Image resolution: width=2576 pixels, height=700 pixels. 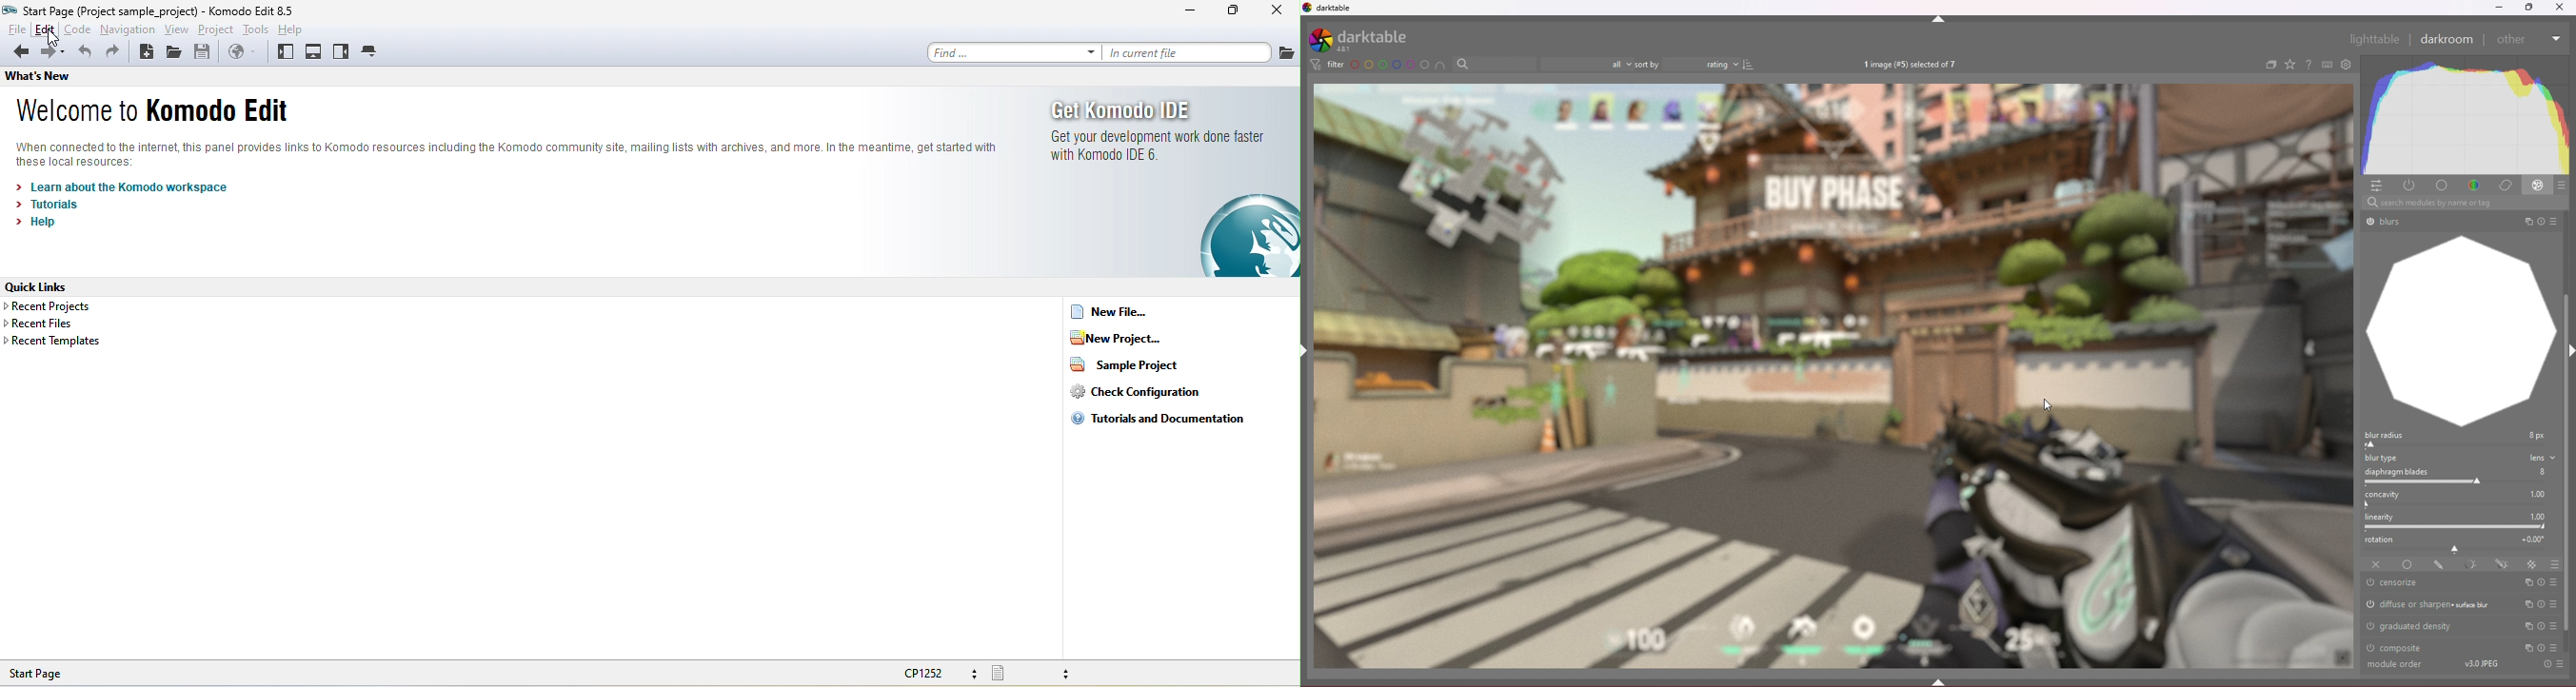 What do you see at coordinates (2410, 185) in the screenshot?
I see `active modules` at bounding box center [2410, 185].